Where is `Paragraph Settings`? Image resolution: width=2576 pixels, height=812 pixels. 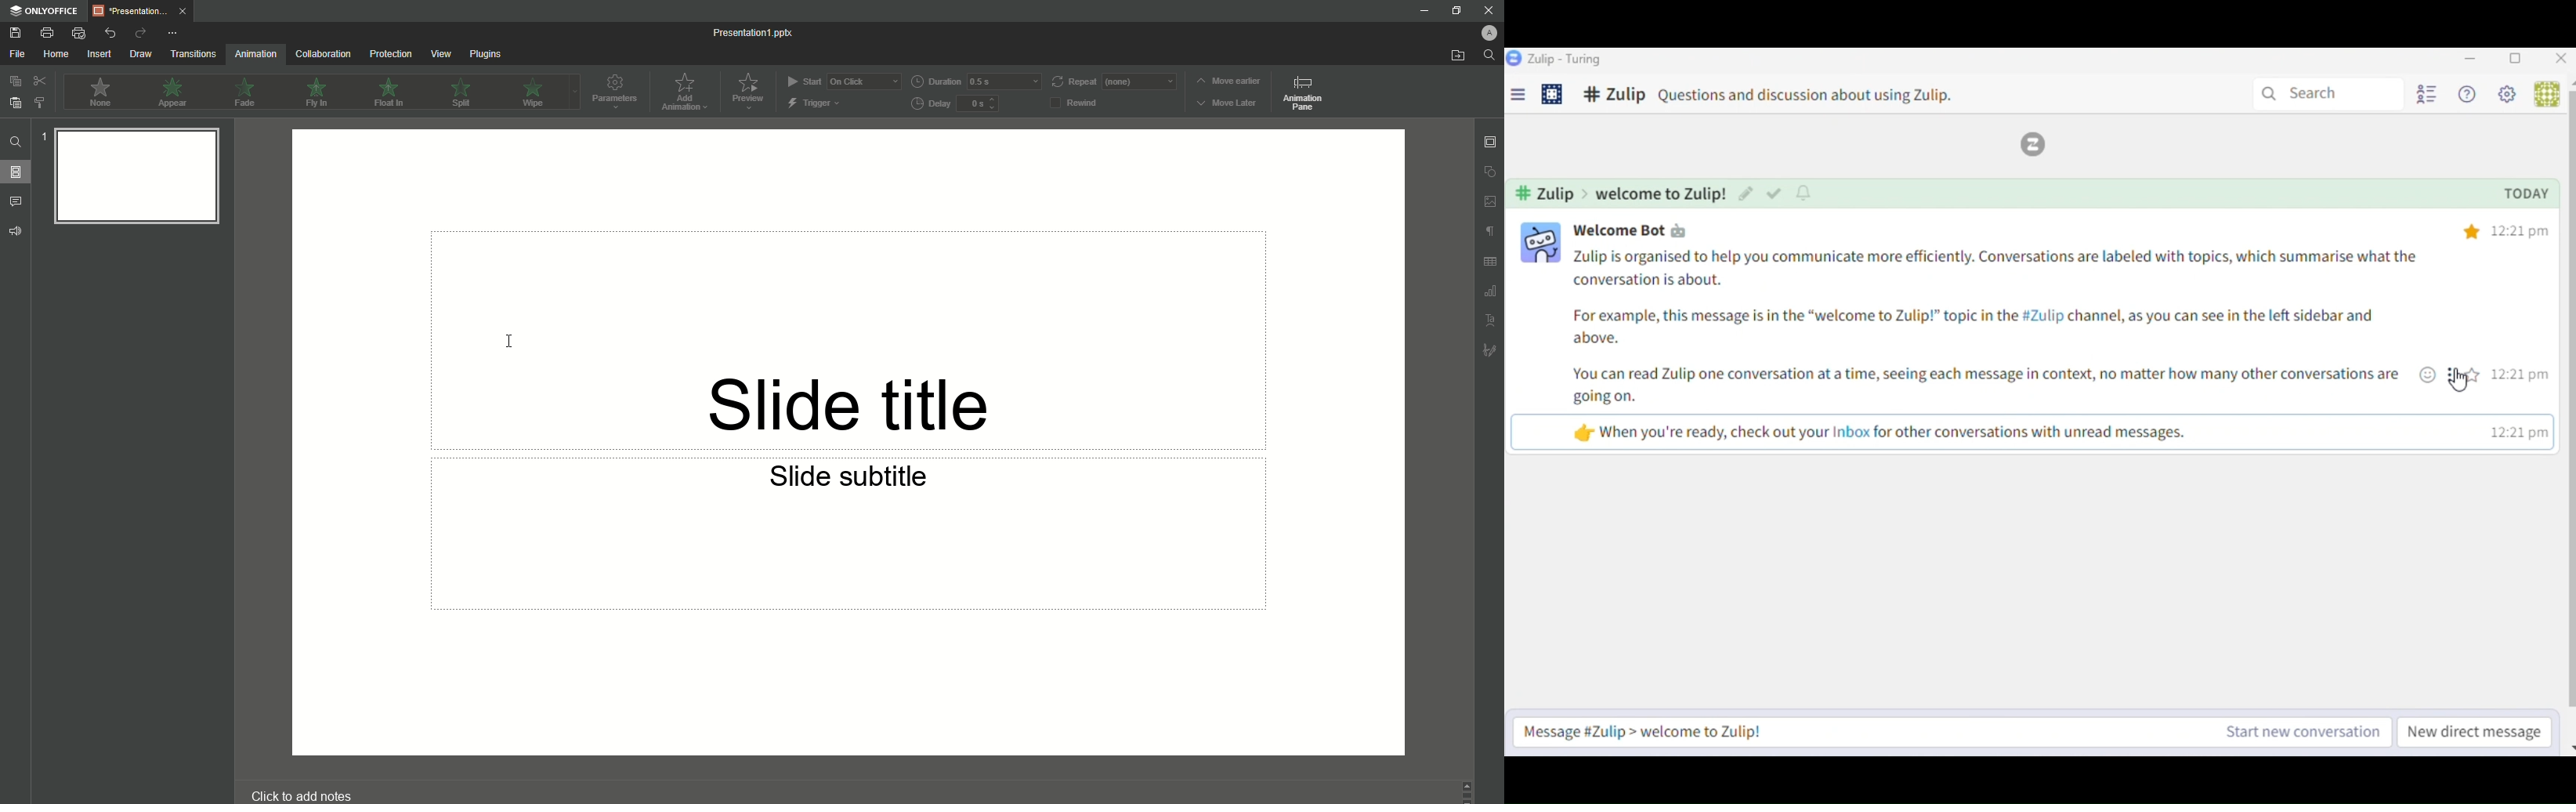
Paragraph Settings is located at coordinates (1489, 234).